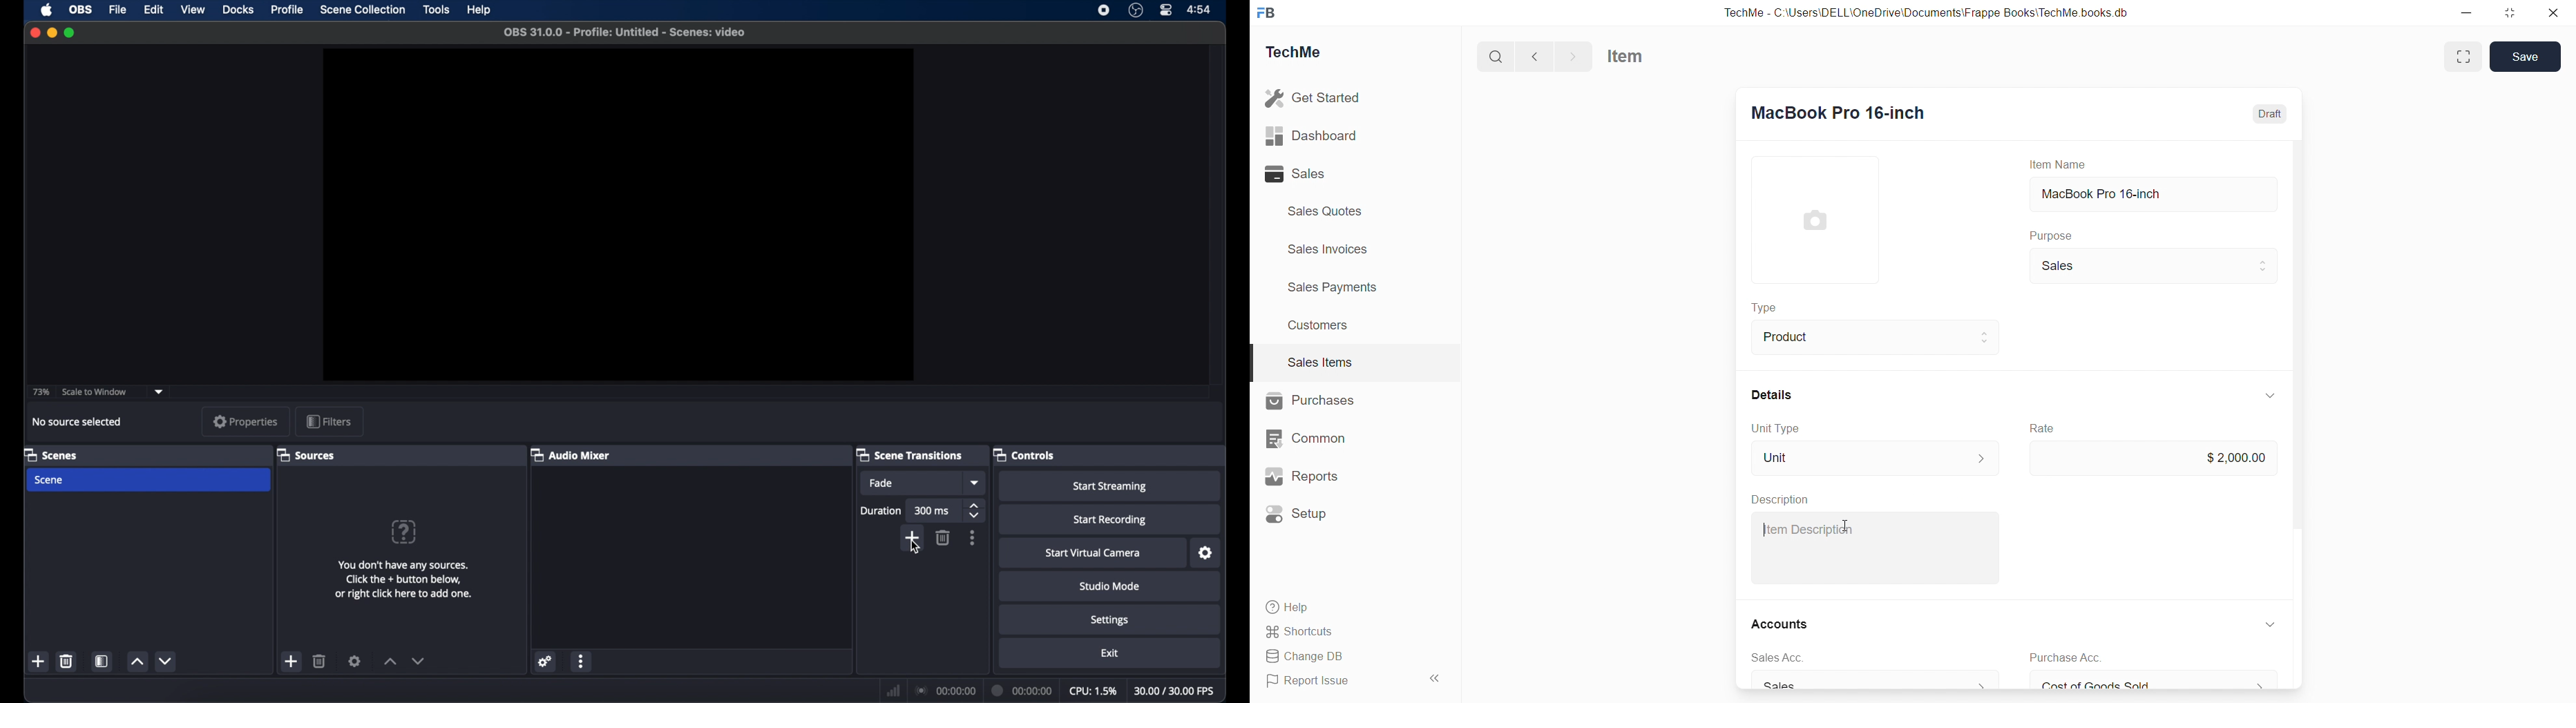  I want to click on Help, so click(1289, 608).